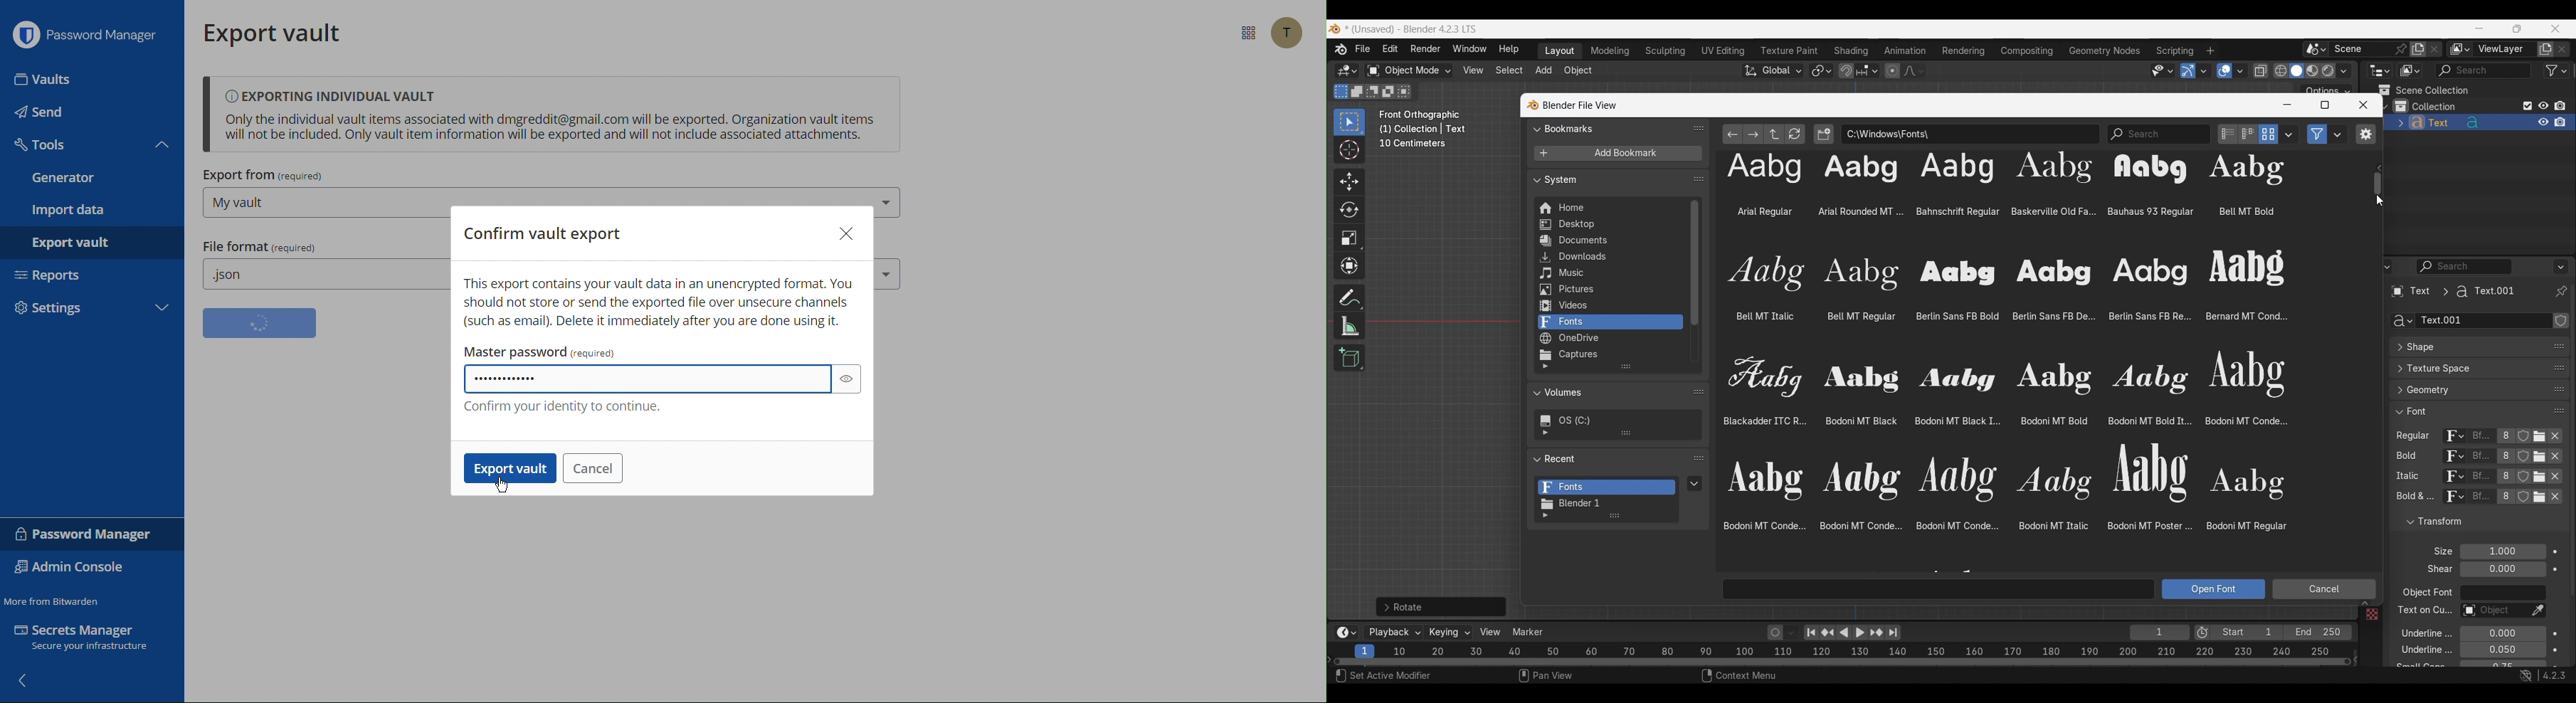  What do you see at coordinates (1617, 154) in the screenshot?
I see `Add bookmark` at bounding box center [1617, 154].